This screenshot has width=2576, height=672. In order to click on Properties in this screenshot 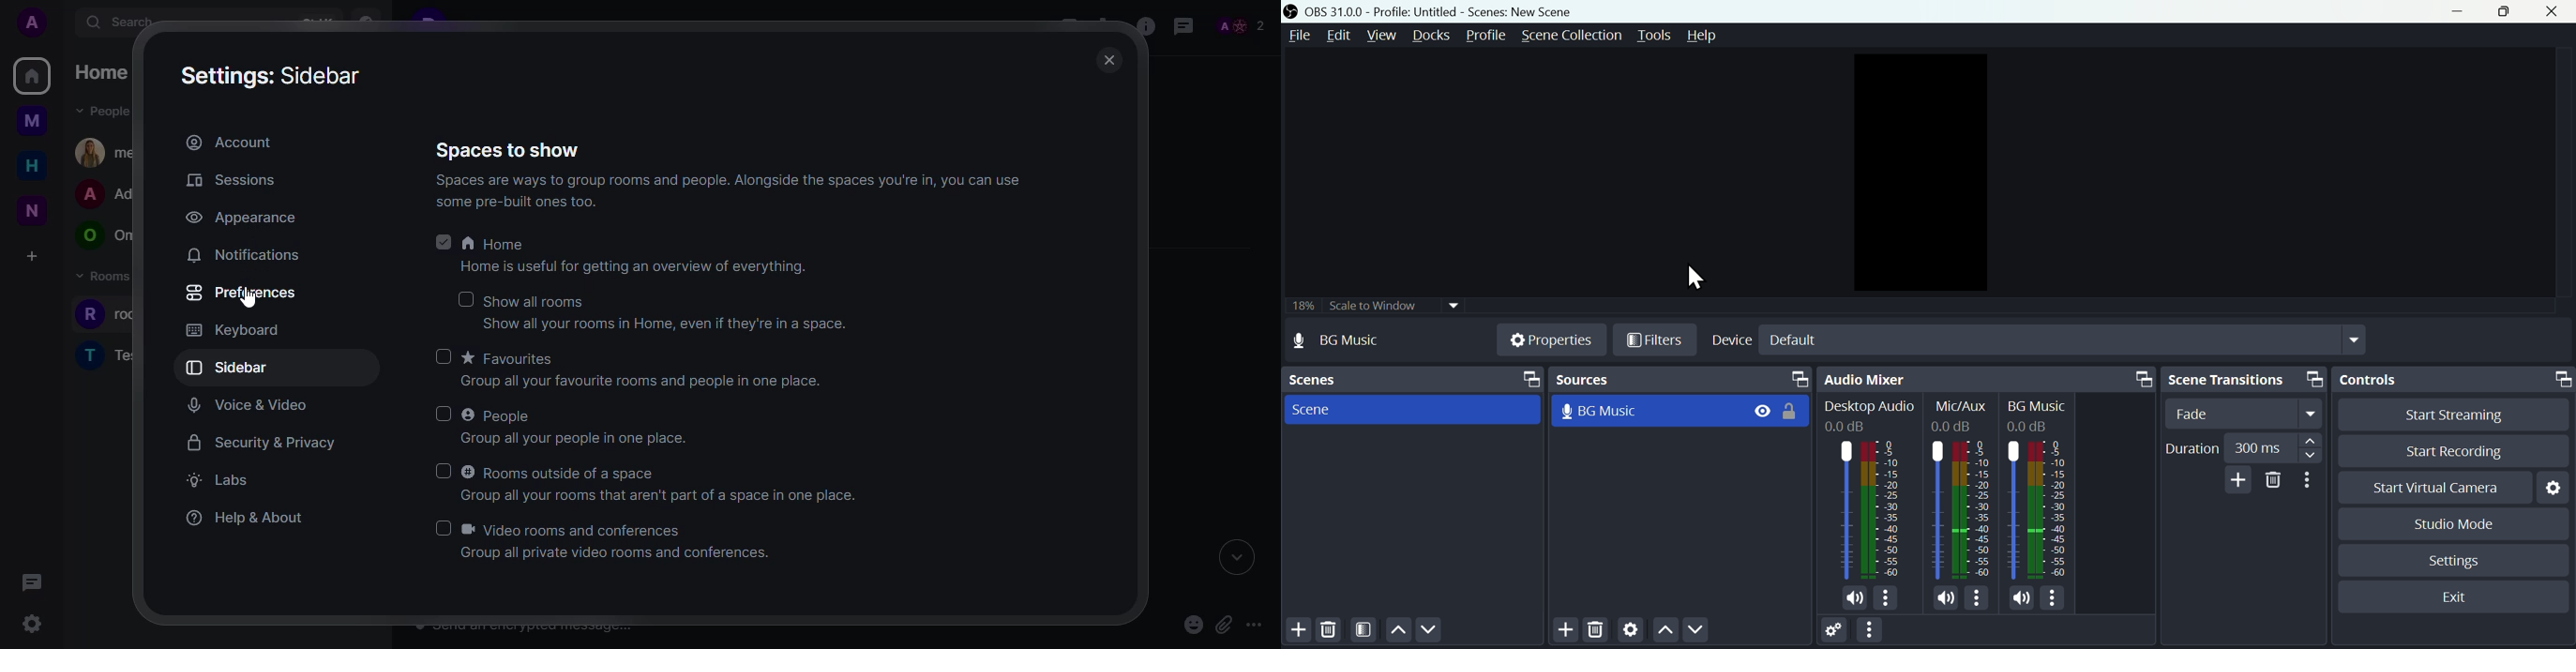, I will do `click(1547, 340)`.